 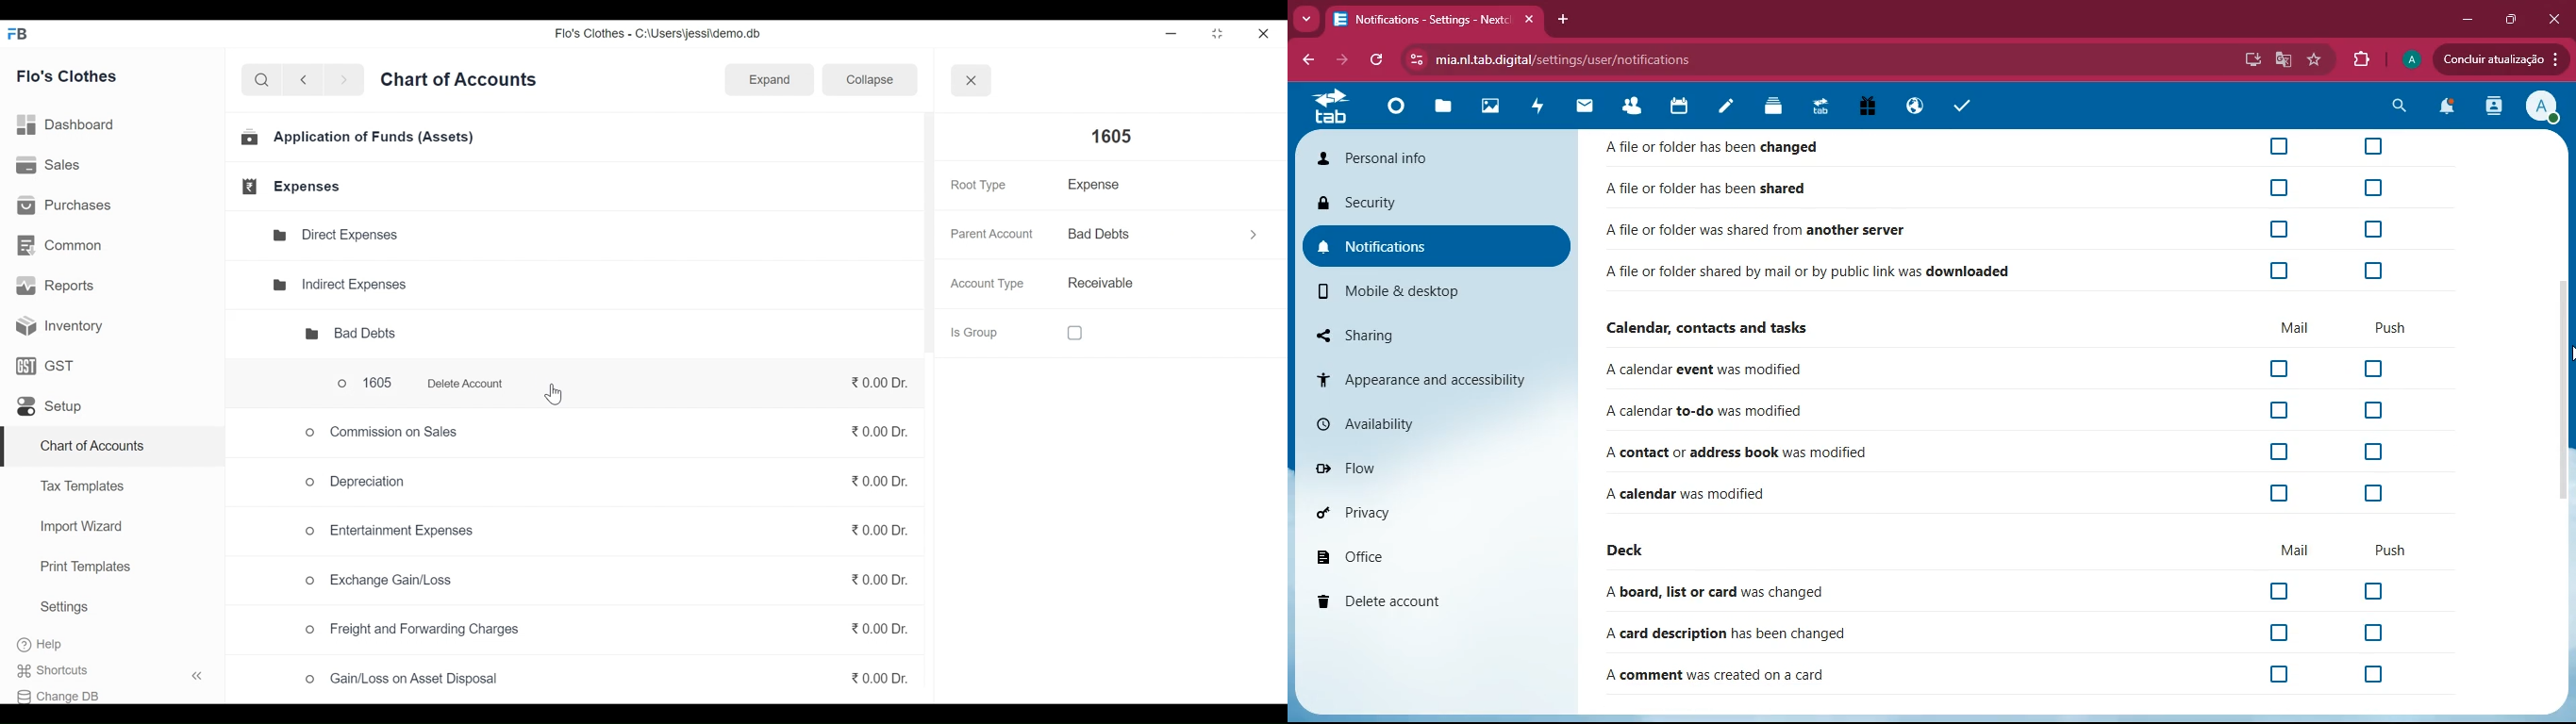 I want to click on Indirect Expenses, so click(x=339, y=283).